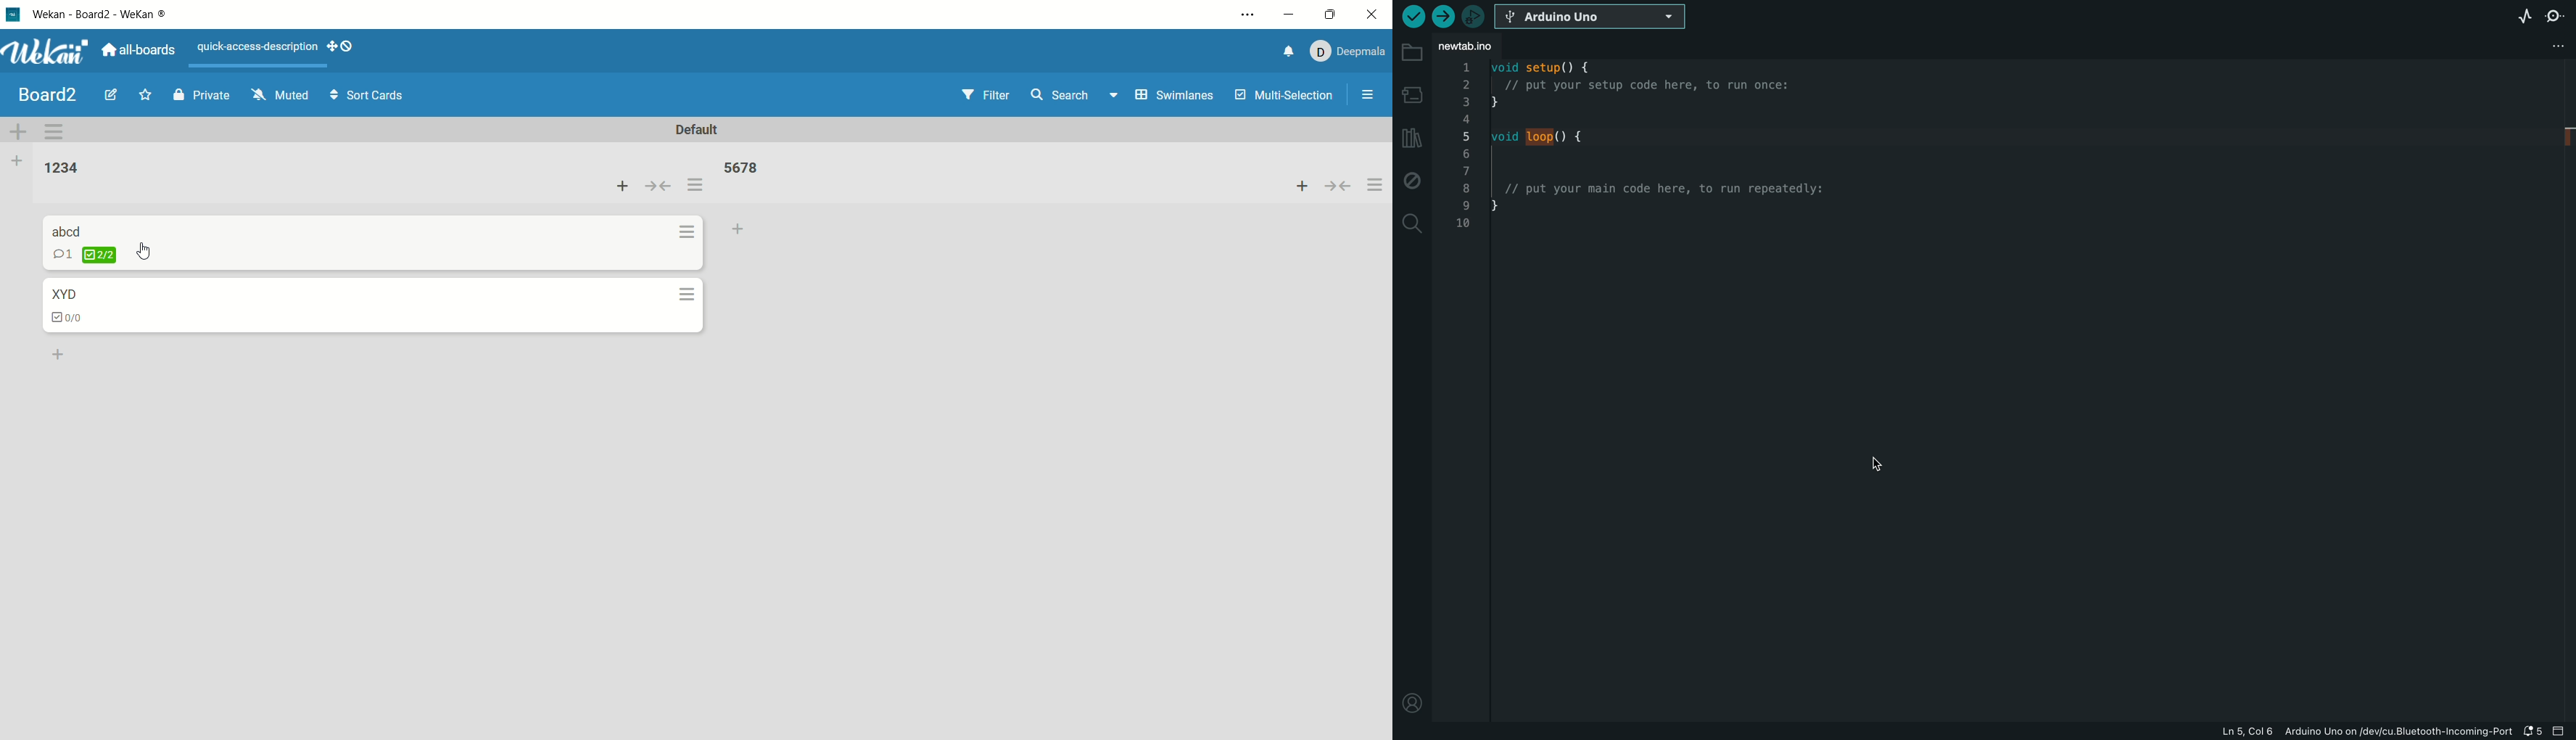 The image size is (2576, 756). I want to click on minimize, so click(1290, 17).